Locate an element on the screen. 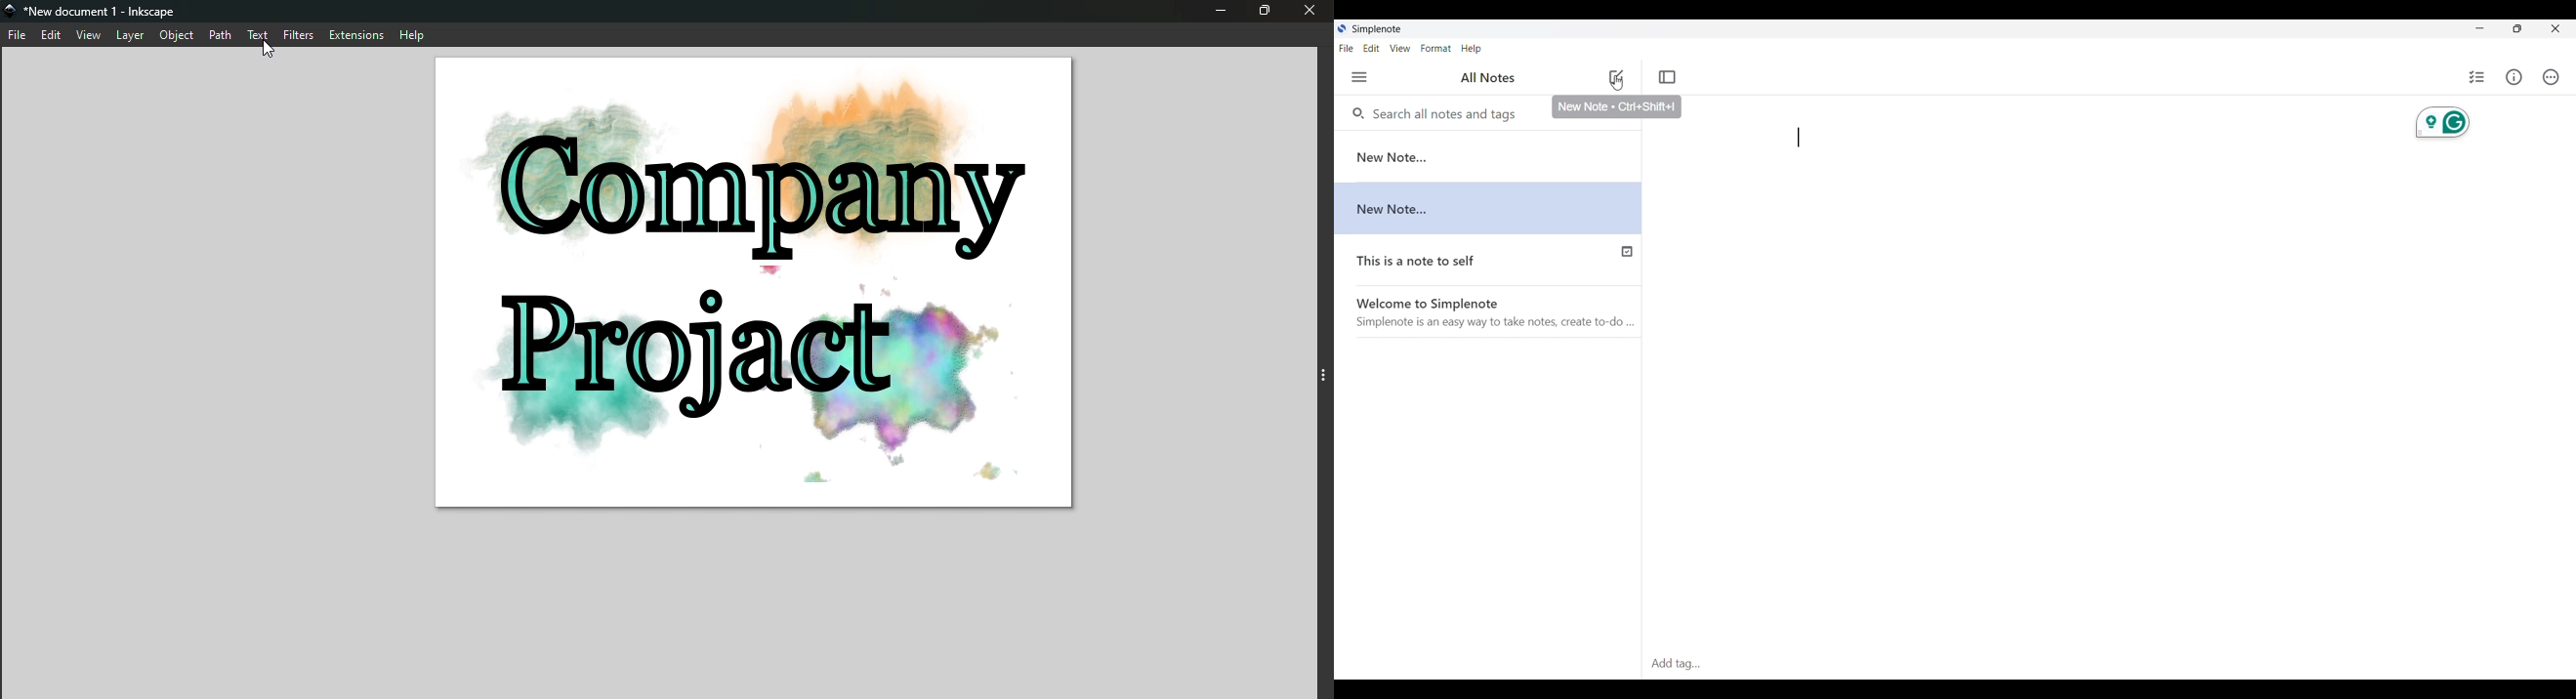 The height and width of the screenshot is (700, 2576). New Note.. is located at coordinates (1490, 204).